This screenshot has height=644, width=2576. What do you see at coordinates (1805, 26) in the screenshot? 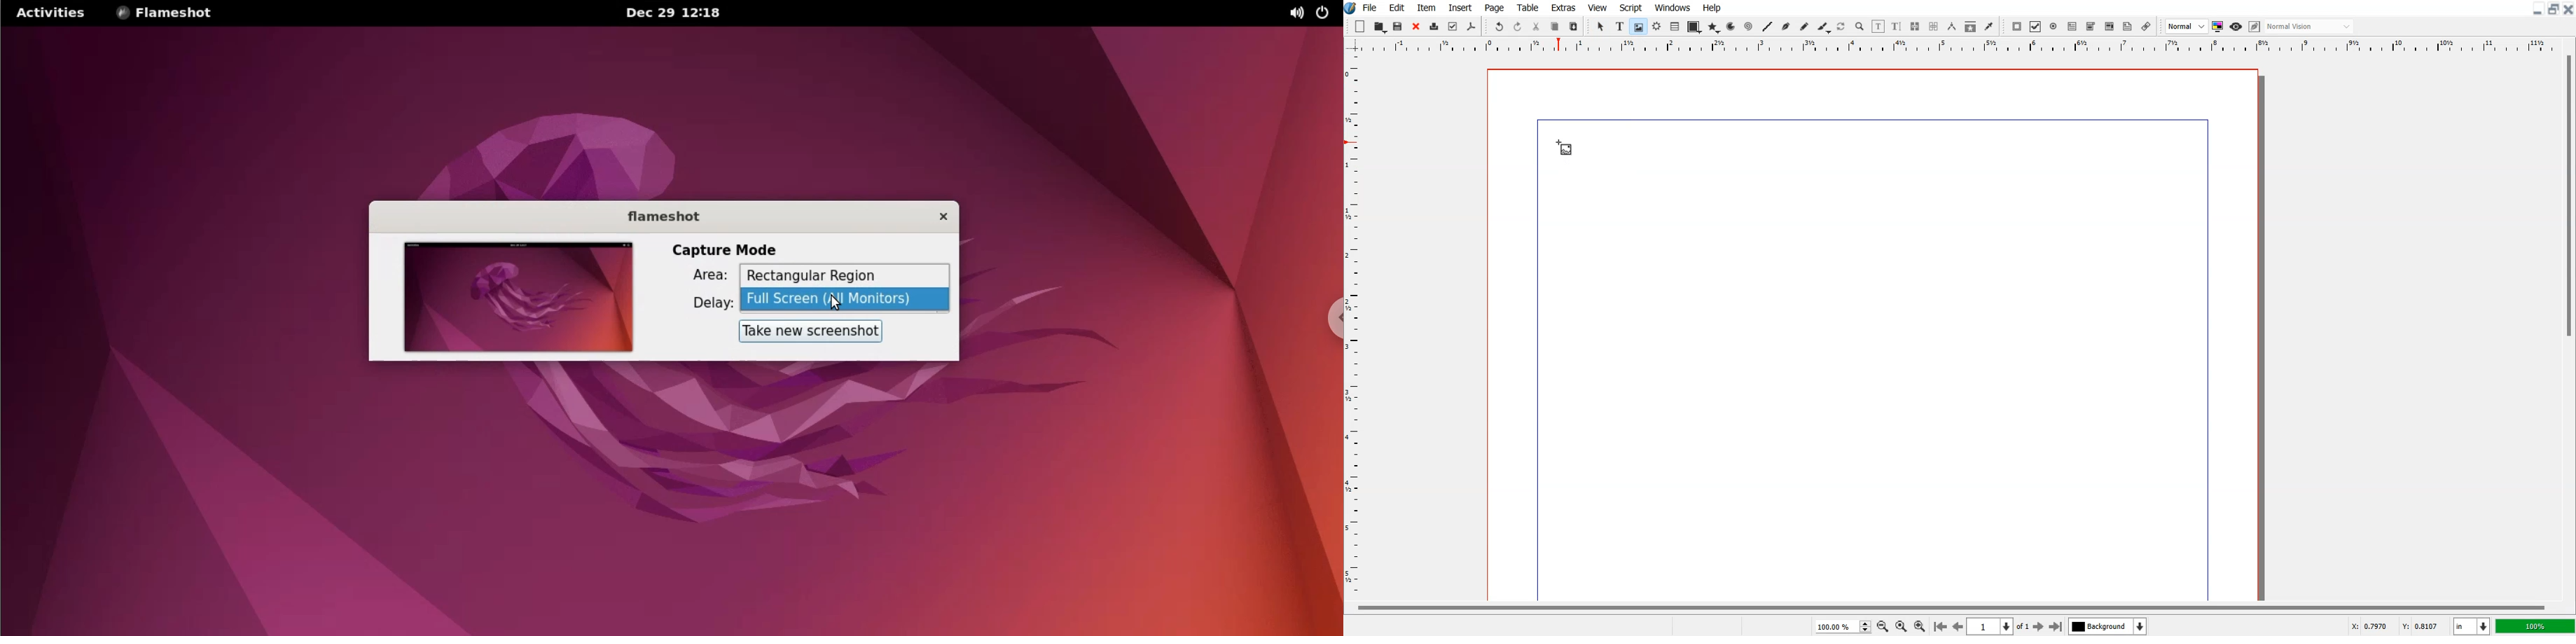
I see `Freehand Line` at bounding box center [1805, 26].